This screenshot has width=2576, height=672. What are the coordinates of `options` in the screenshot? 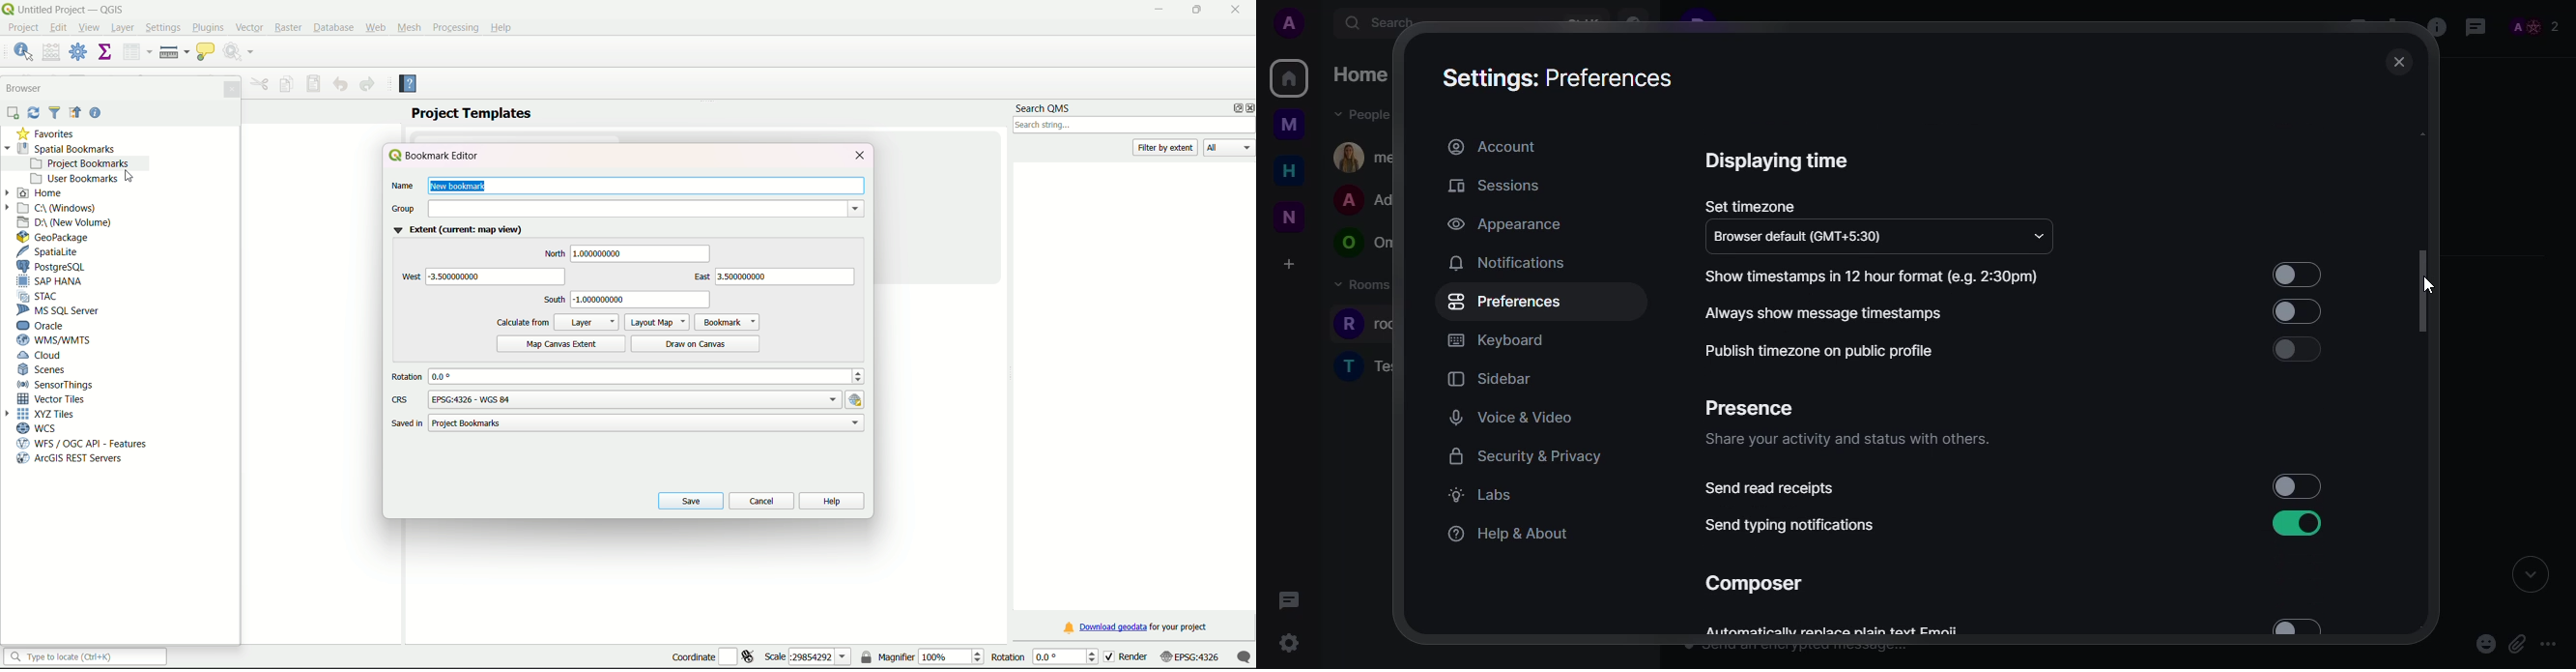 It's located at (637, 399).